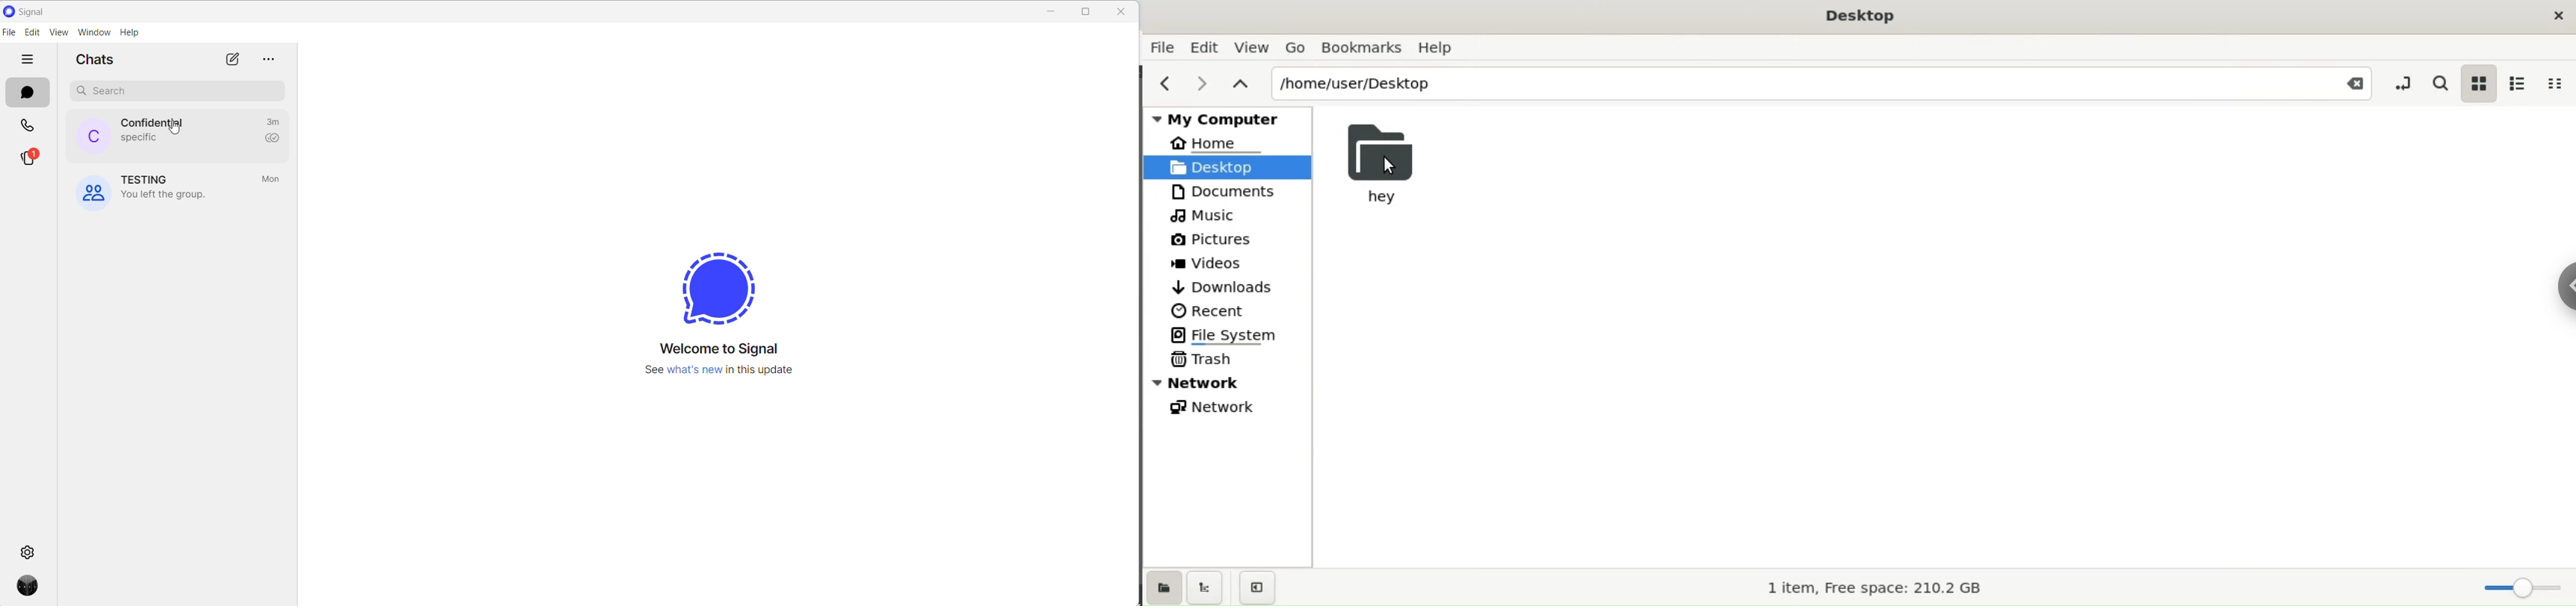  I want to click on last active time, so click(274, 120).